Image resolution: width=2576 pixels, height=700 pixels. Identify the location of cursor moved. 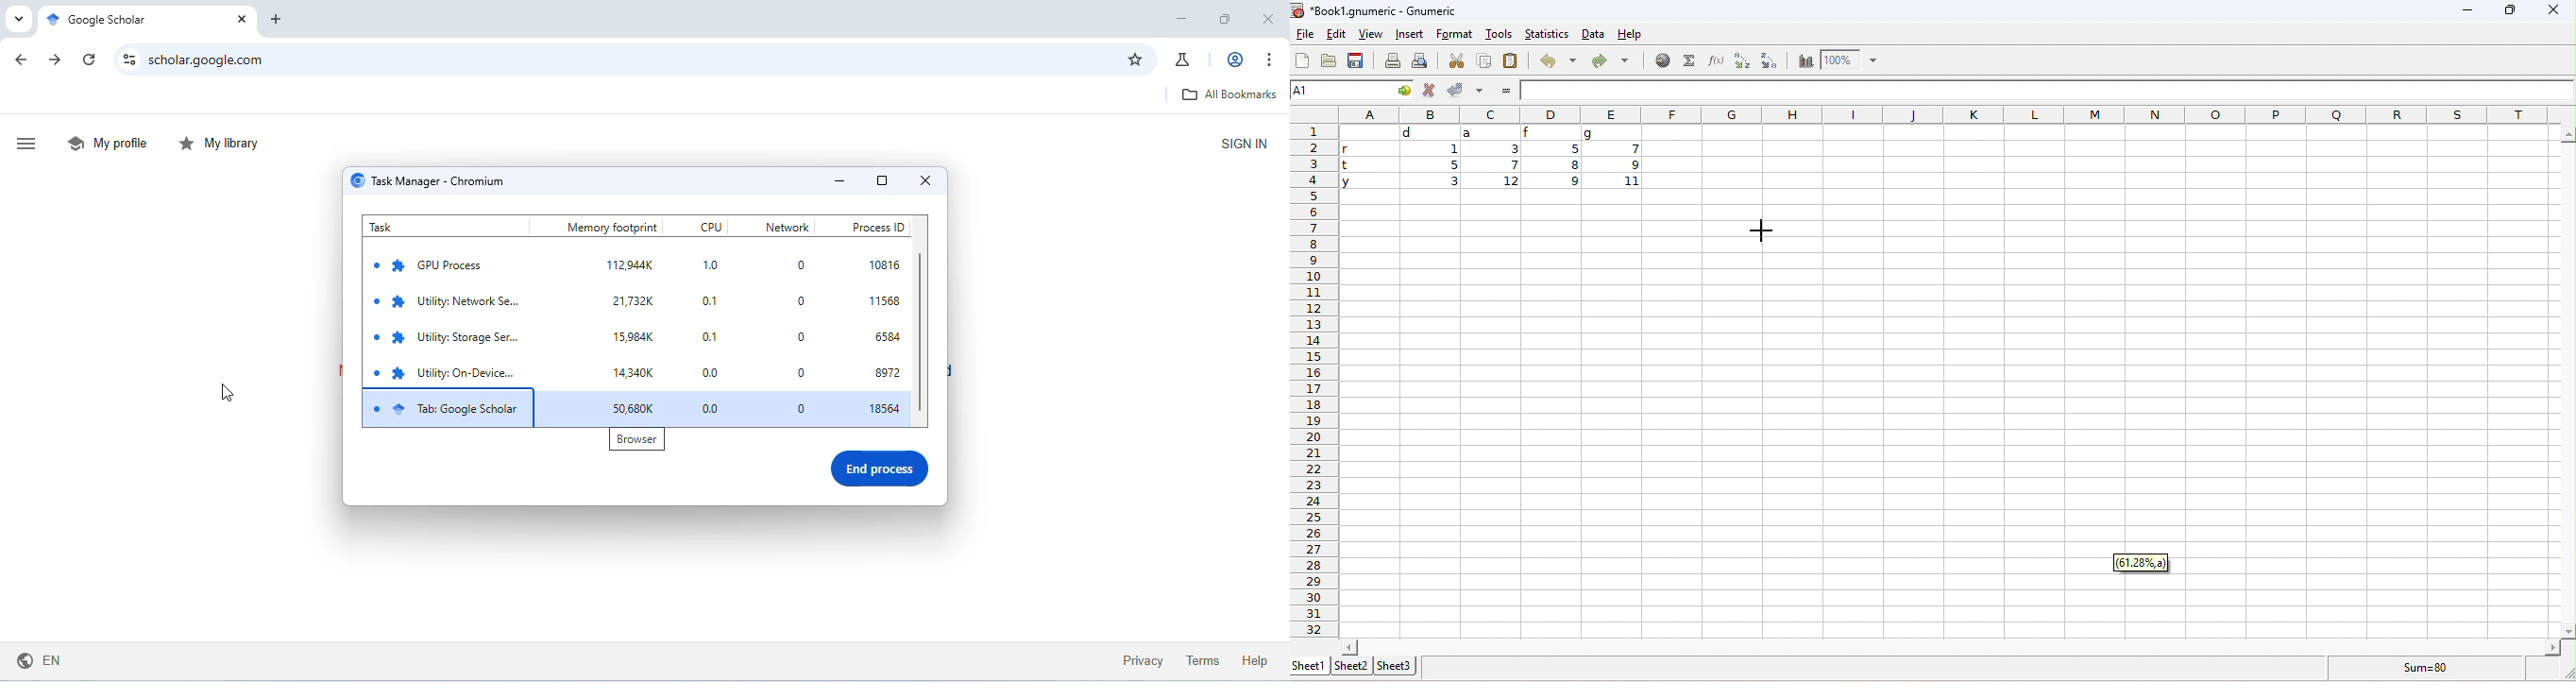
(1761, 229).